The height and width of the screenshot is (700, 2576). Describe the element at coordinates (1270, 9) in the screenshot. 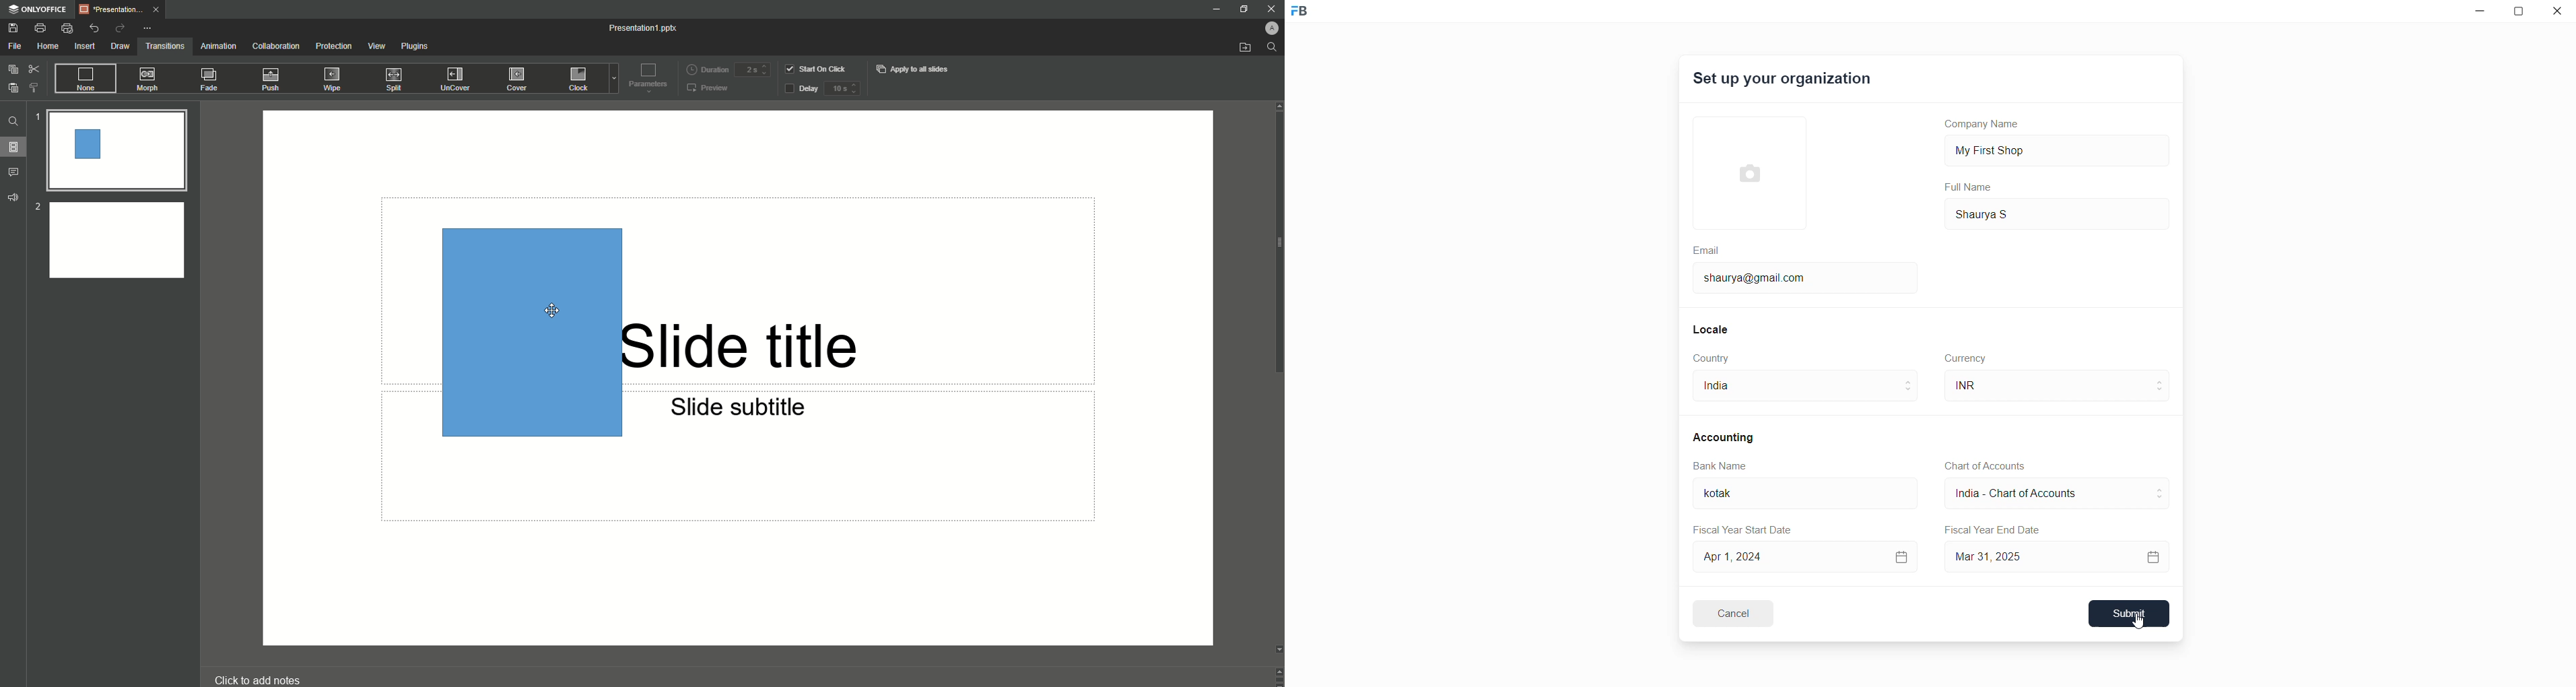

I see `Close` at that location.